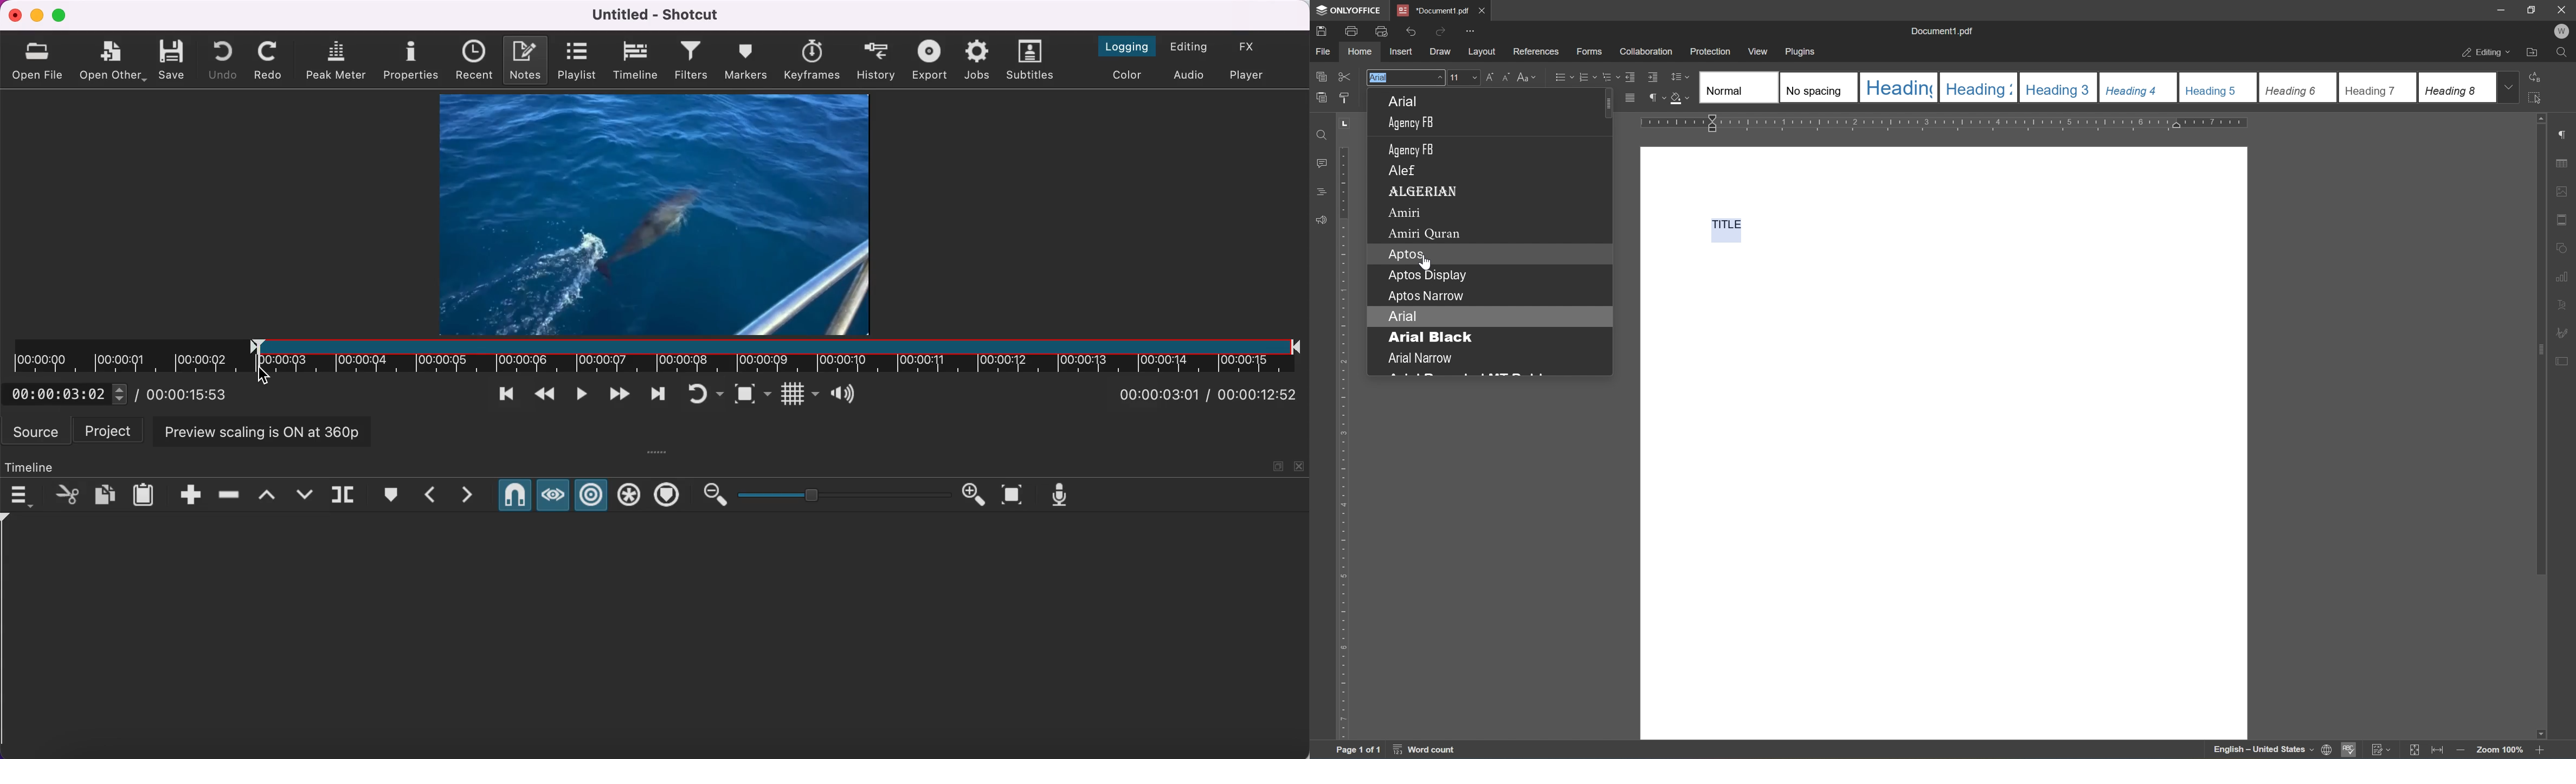 Image resolution: width=2576 pixels, height=784 pixels. What do you see at coordinates (1250, 48) in the screenshot?
I see `switch to the effects layout` at bounding box center [1250, 48].